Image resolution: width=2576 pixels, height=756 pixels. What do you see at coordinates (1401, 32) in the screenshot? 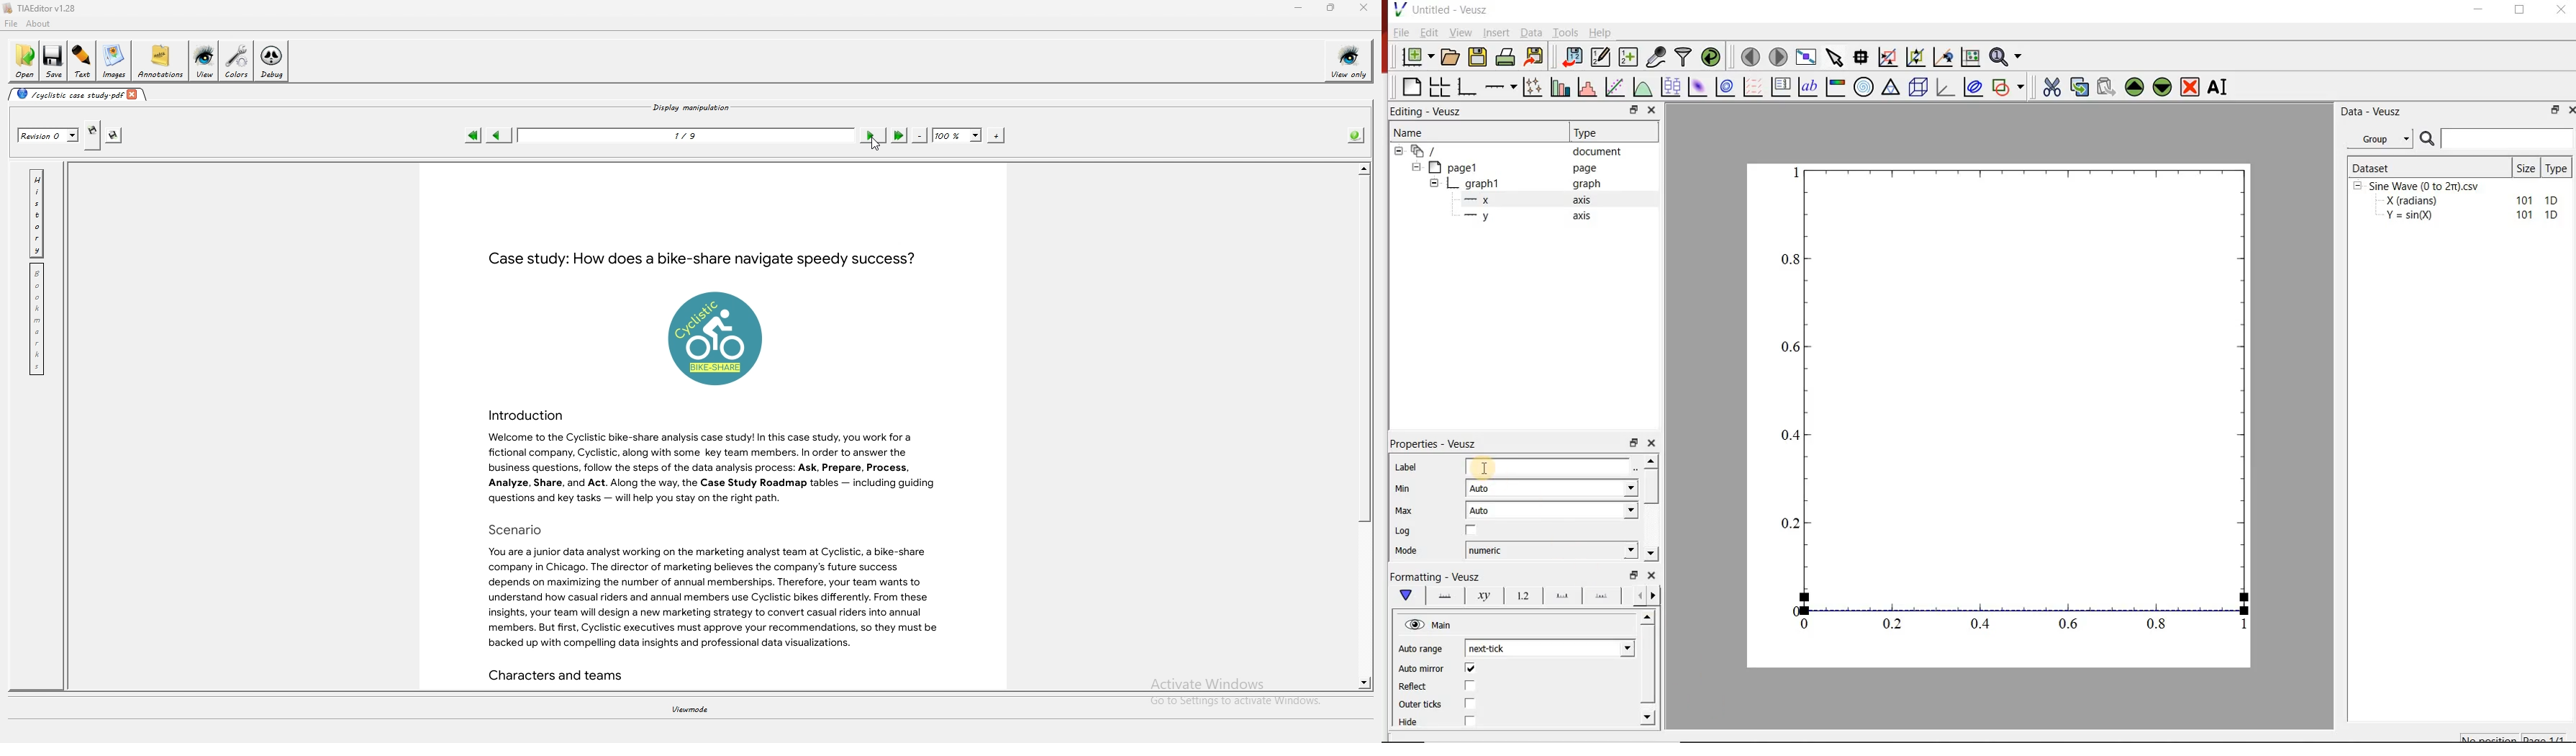
I see `File` at bounding box center [1401, 32].